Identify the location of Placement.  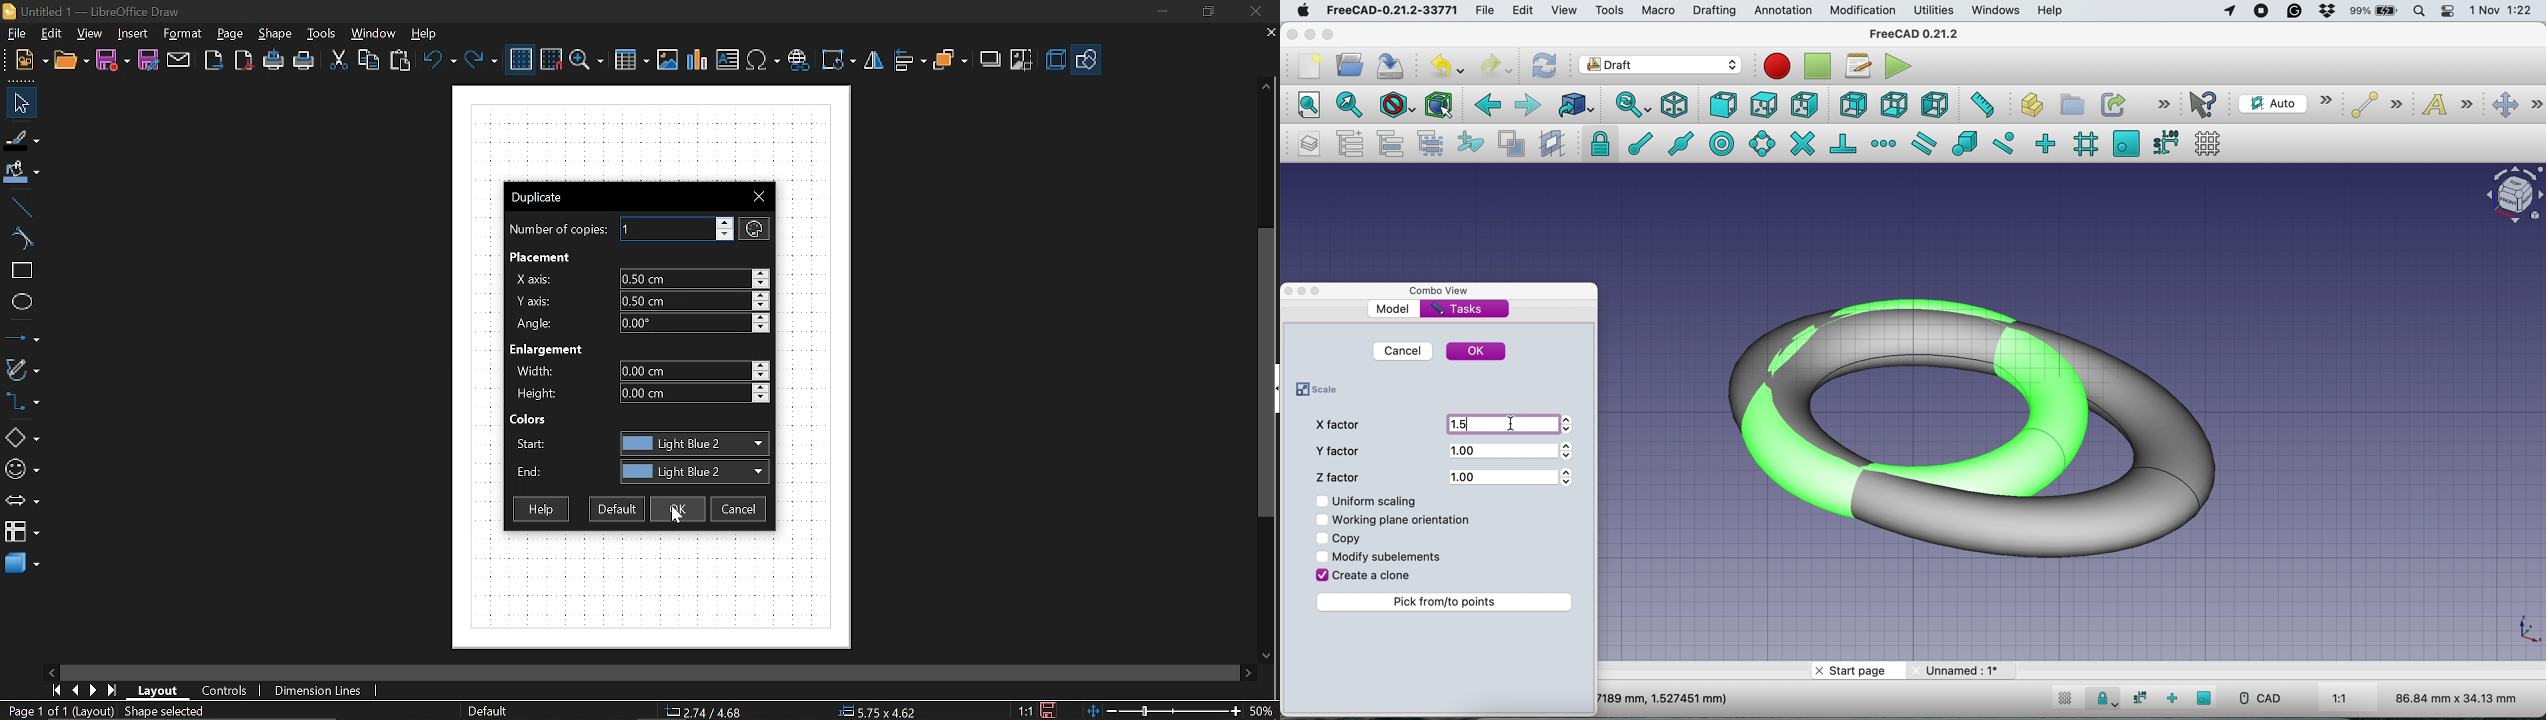
(542, 257).